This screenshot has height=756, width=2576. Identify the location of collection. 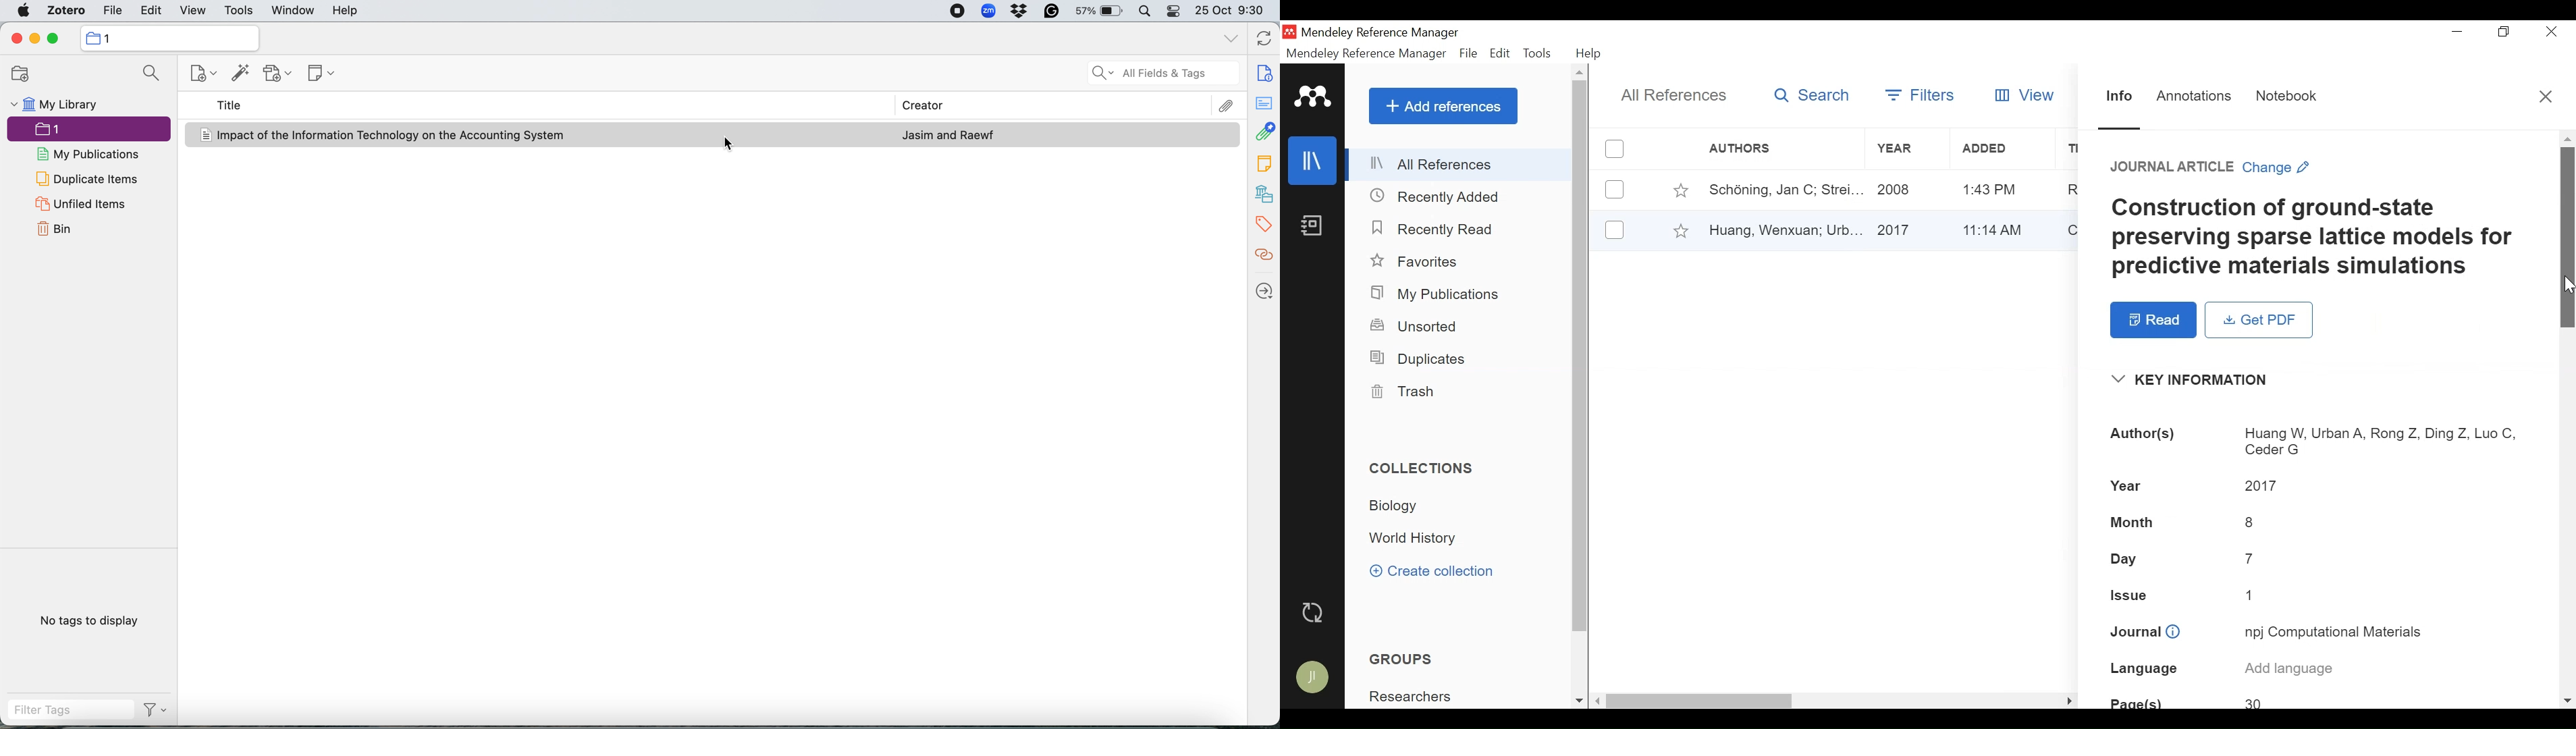
(170, 38).